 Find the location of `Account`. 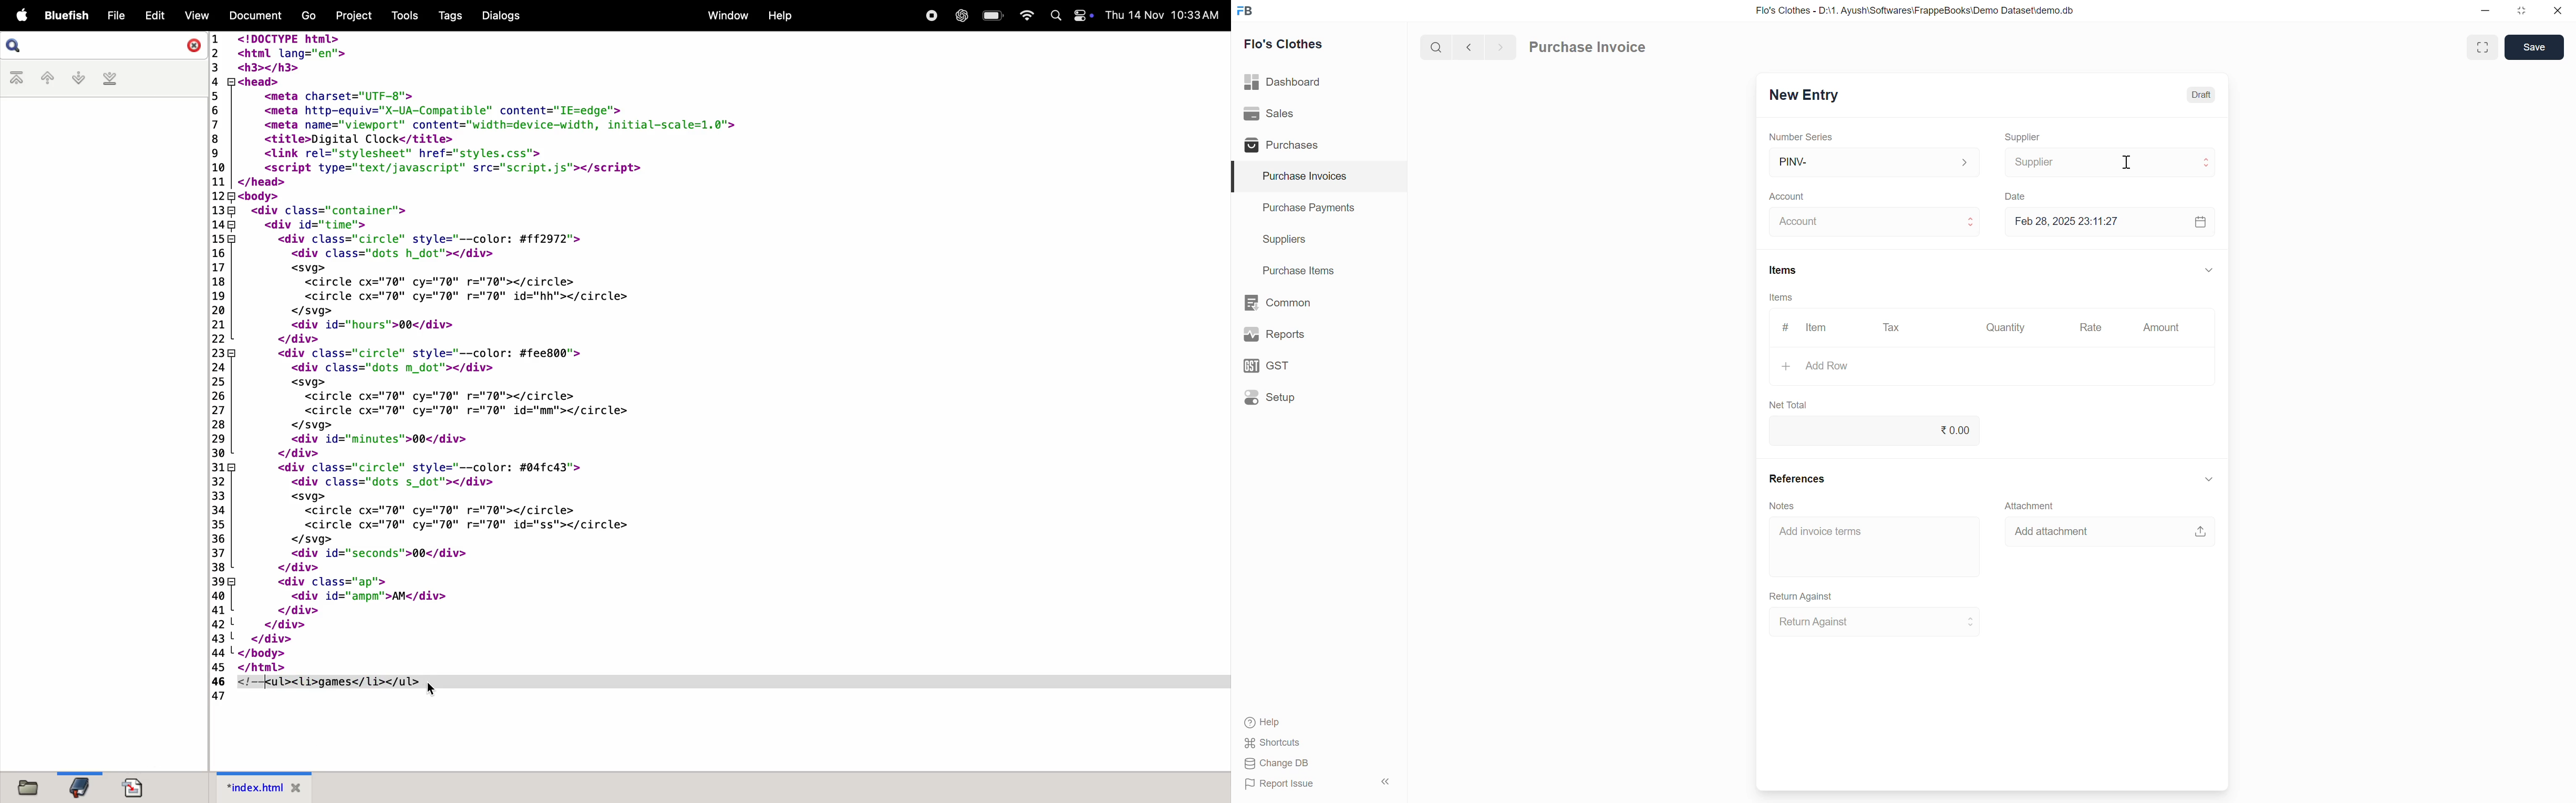

Account is located at coordinates (1787, 197).